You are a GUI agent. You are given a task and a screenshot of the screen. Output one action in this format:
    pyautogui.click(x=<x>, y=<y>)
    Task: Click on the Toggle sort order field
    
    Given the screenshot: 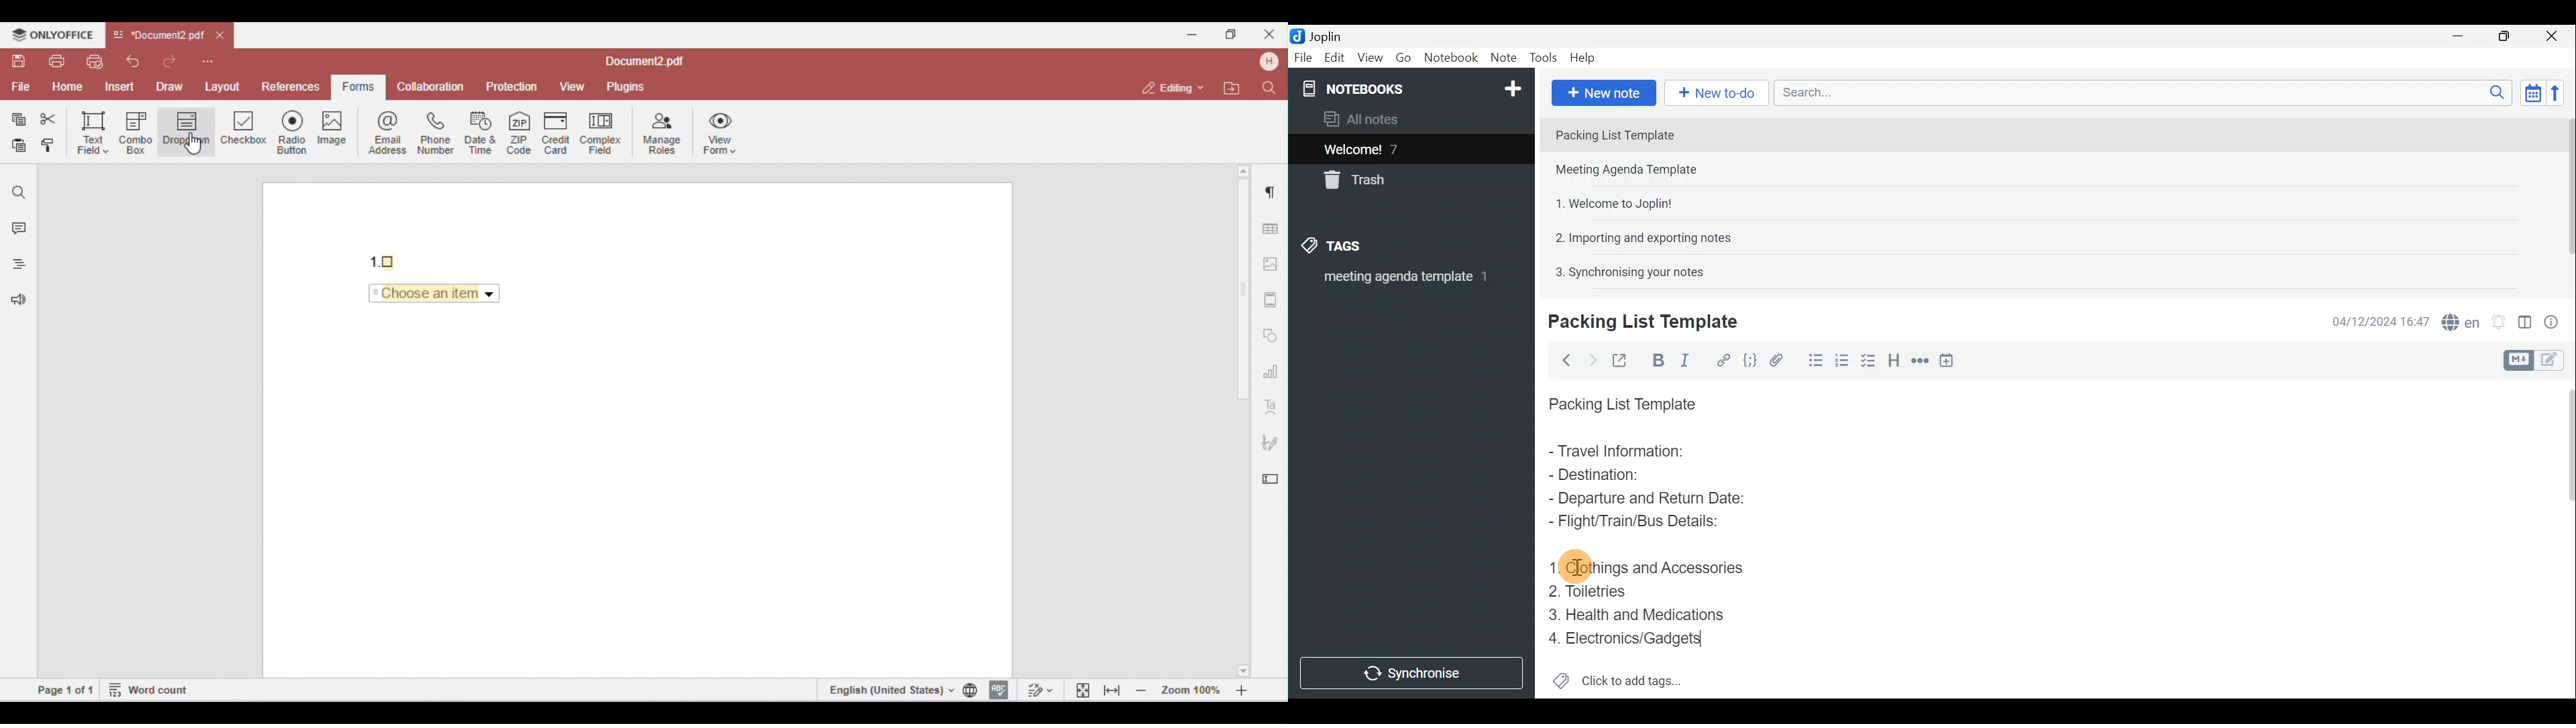 What is the action you would take?
    pyautogui.click(x=2528, y=93)
    